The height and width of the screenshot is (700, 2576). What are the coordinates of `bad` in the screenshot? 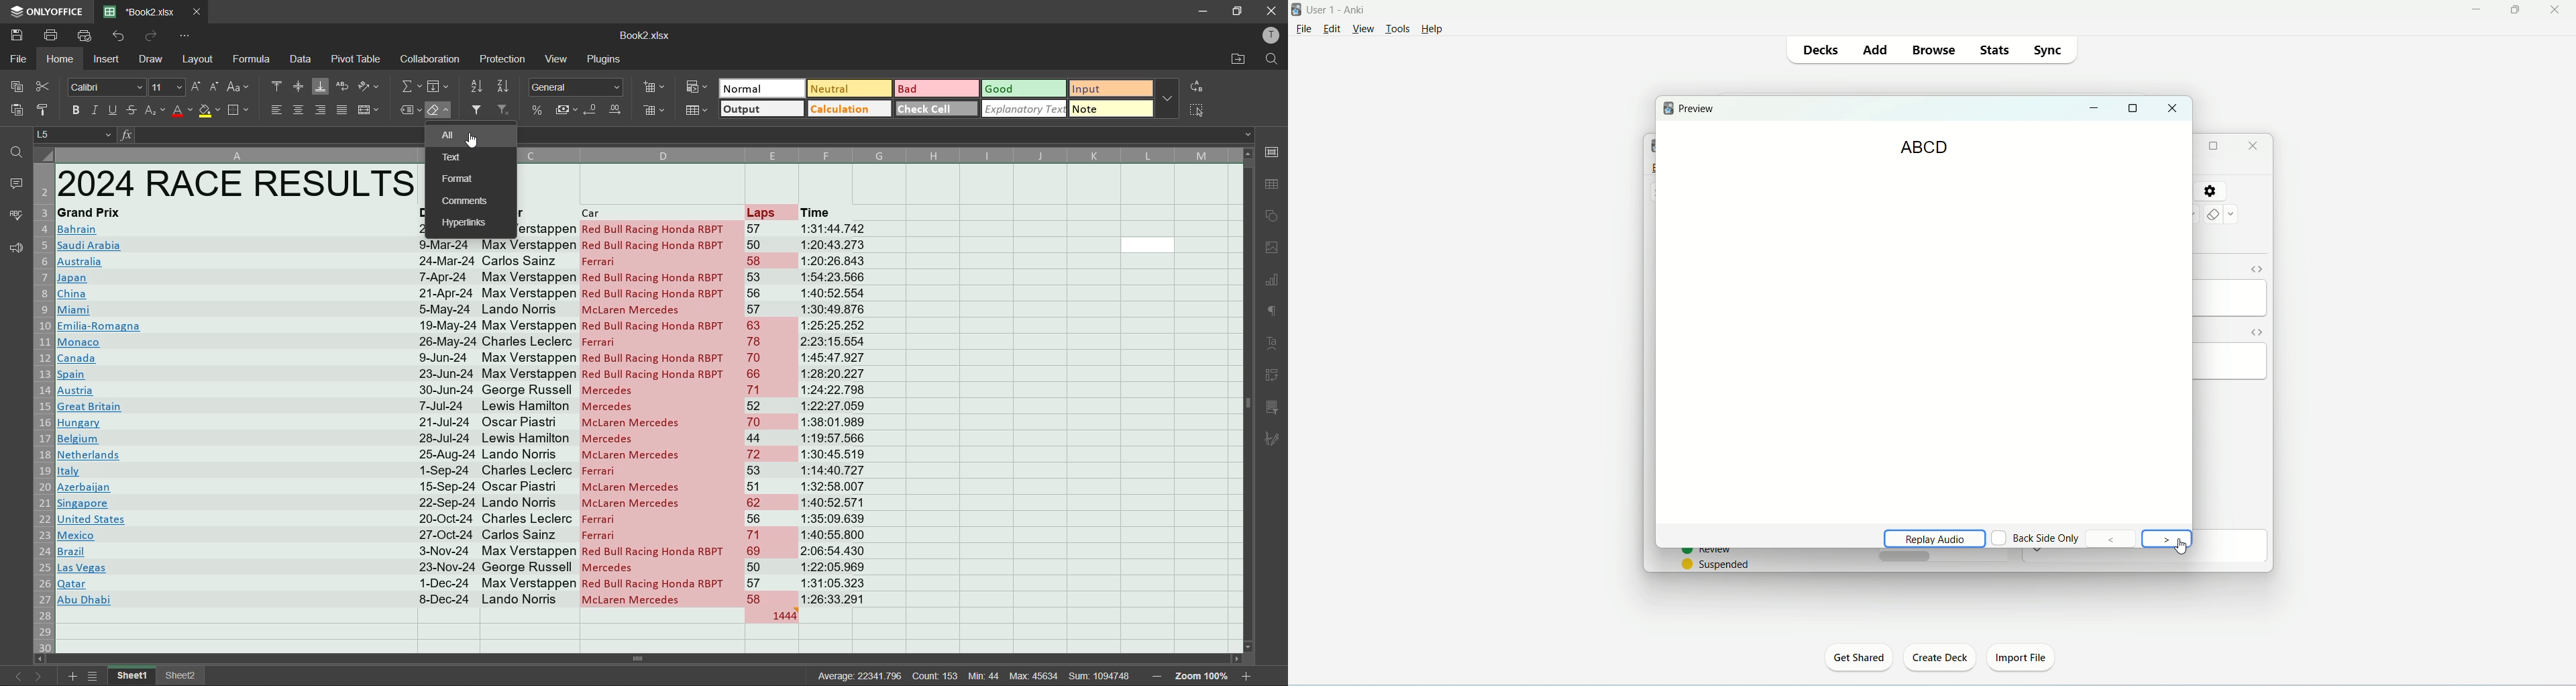 It's located at (936, 88).